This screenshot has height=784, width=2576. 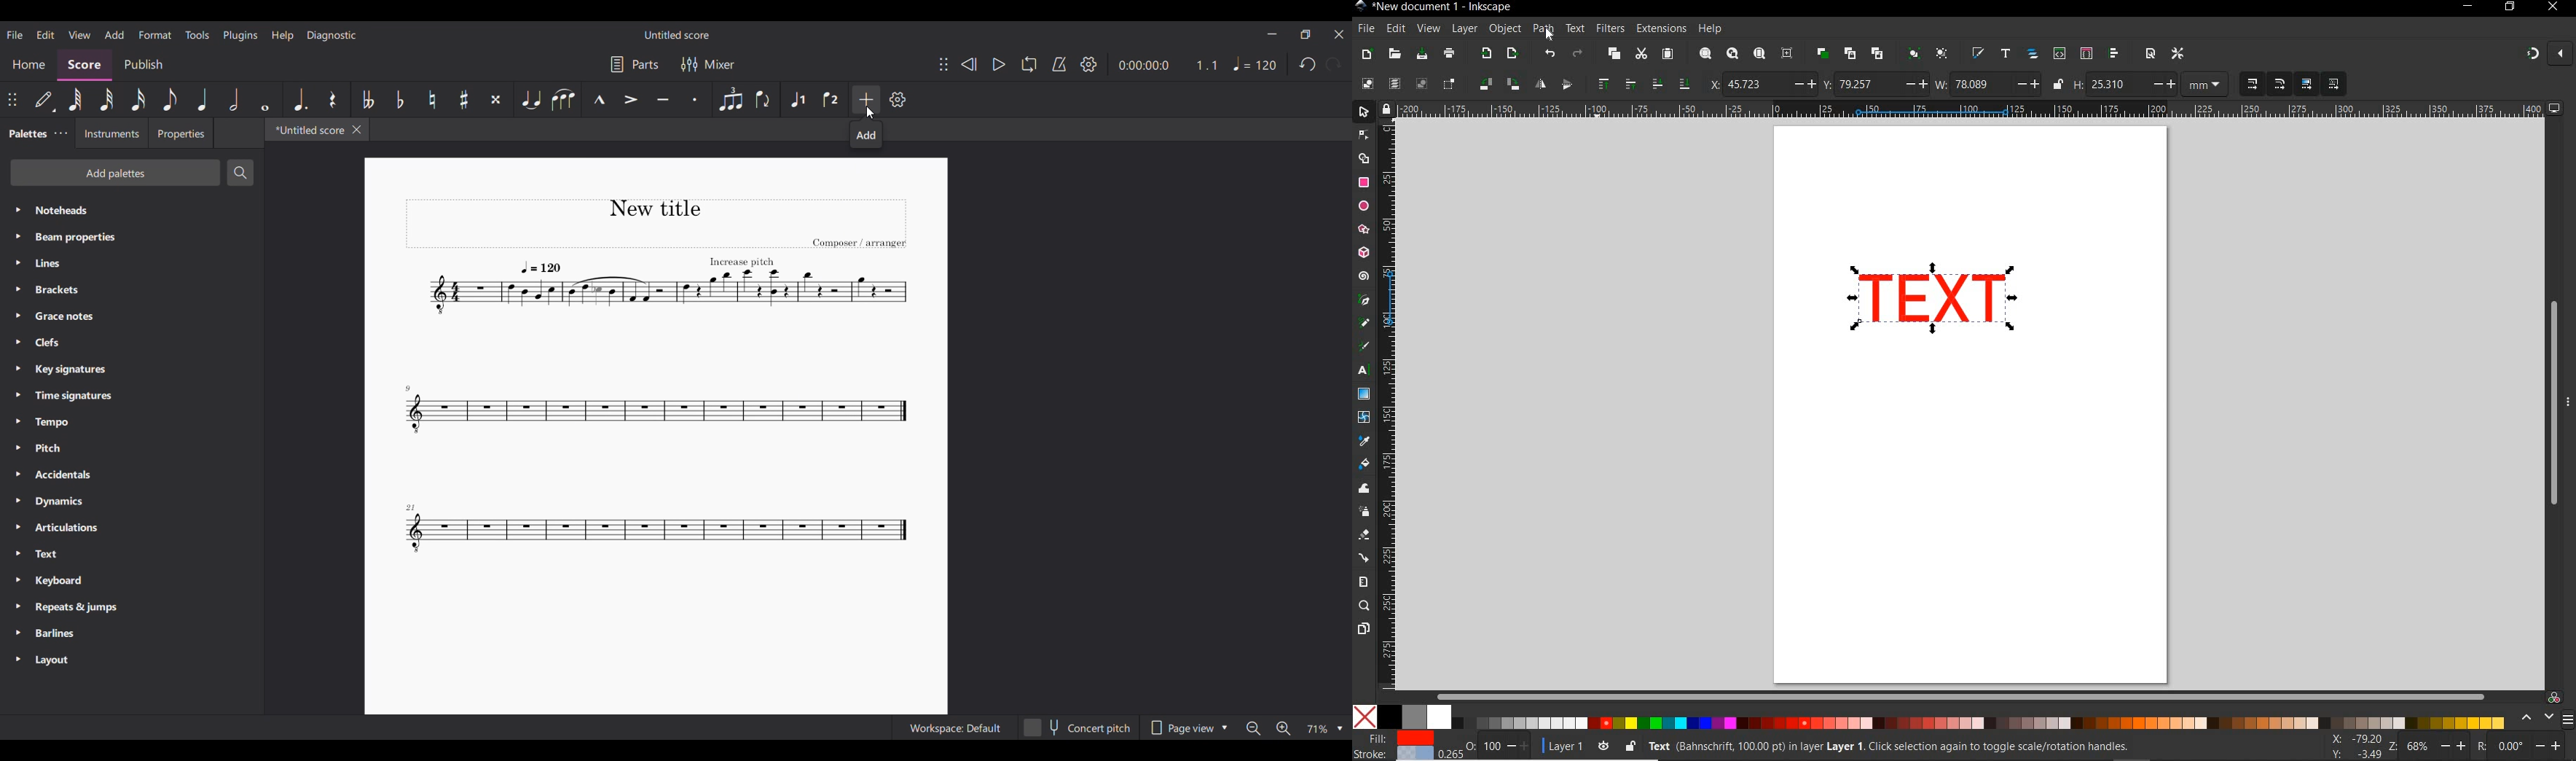 I want to click on ERASER TOOL, so click(x=1365, y=535).